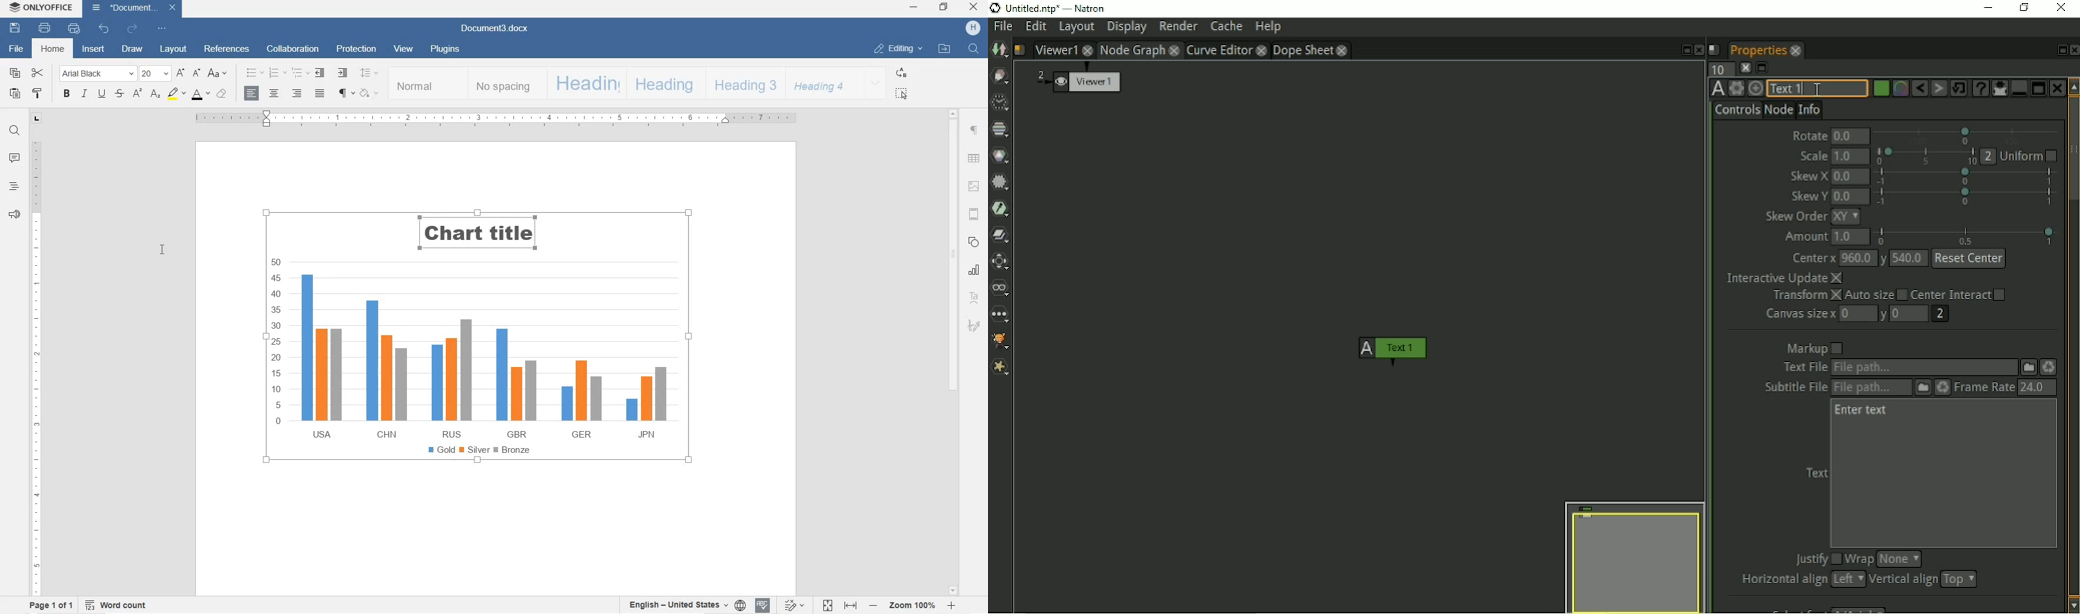  I want to click on BULLET, so click(255, 74).